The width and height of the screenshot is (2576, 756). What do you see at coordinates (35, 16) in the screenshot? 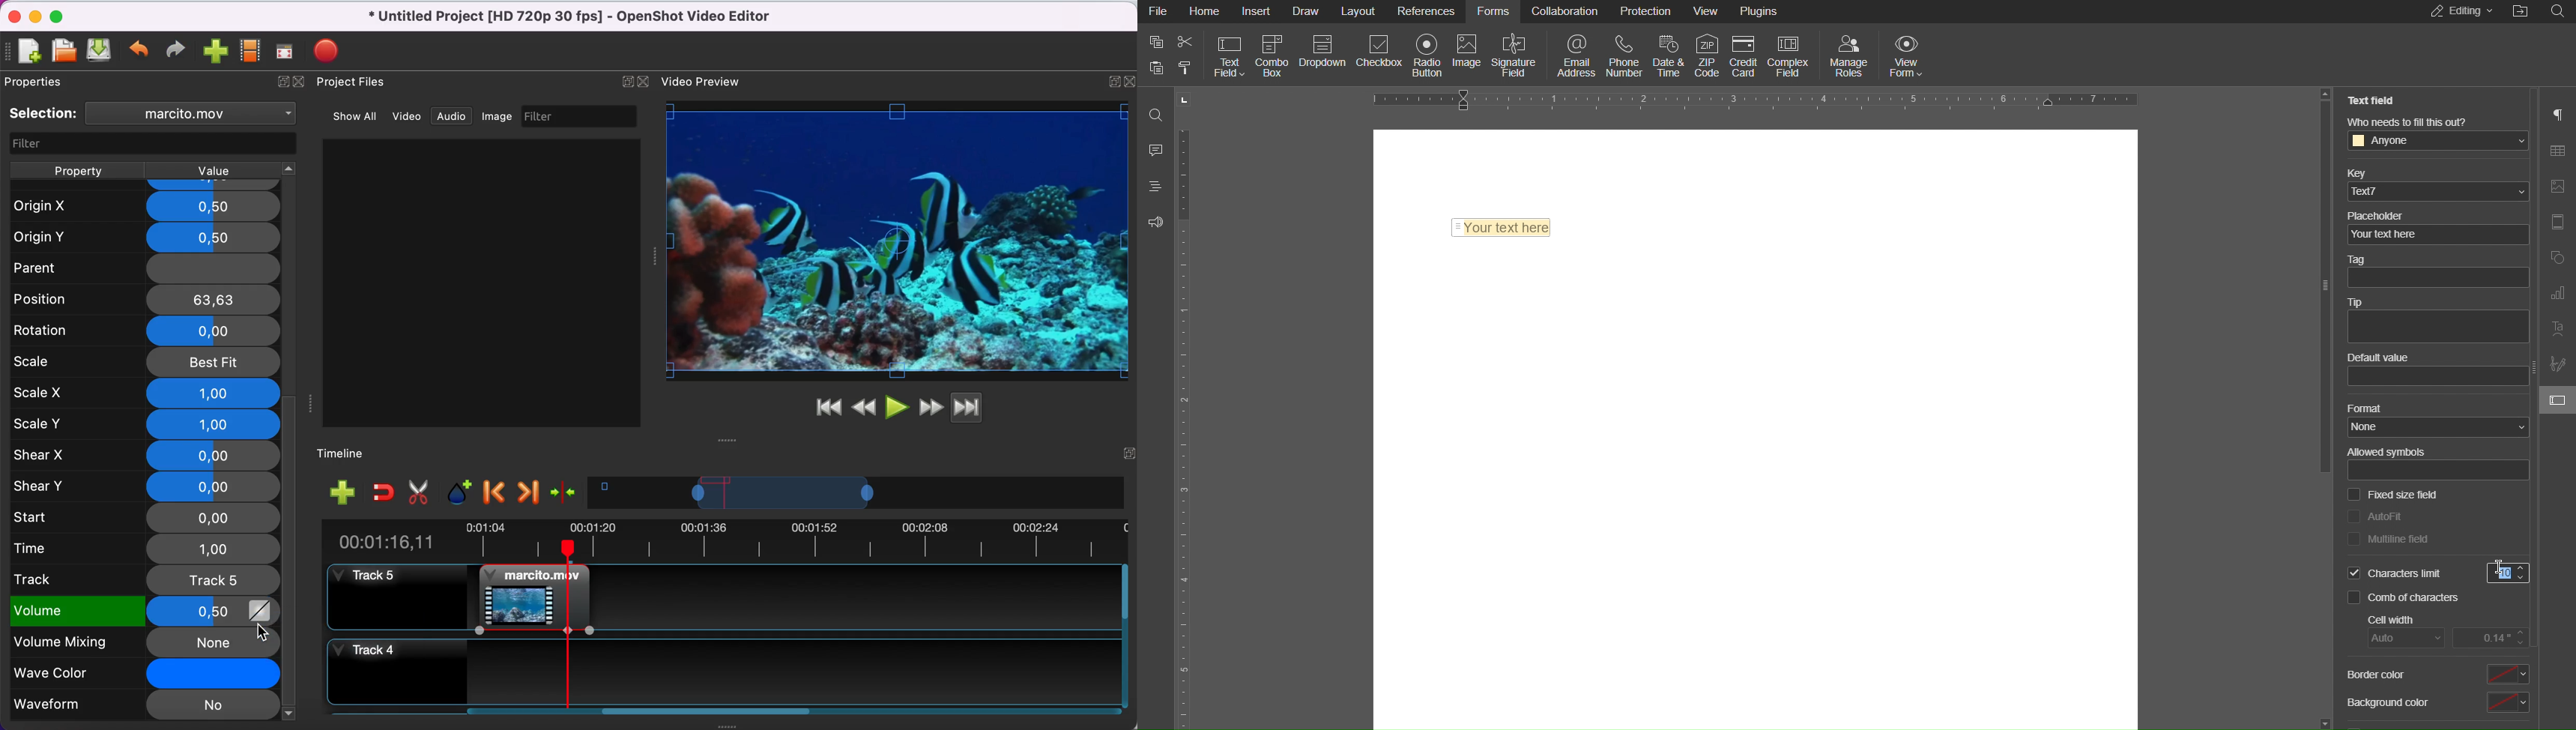
I see `minimize` at bounding box center [35, 16].